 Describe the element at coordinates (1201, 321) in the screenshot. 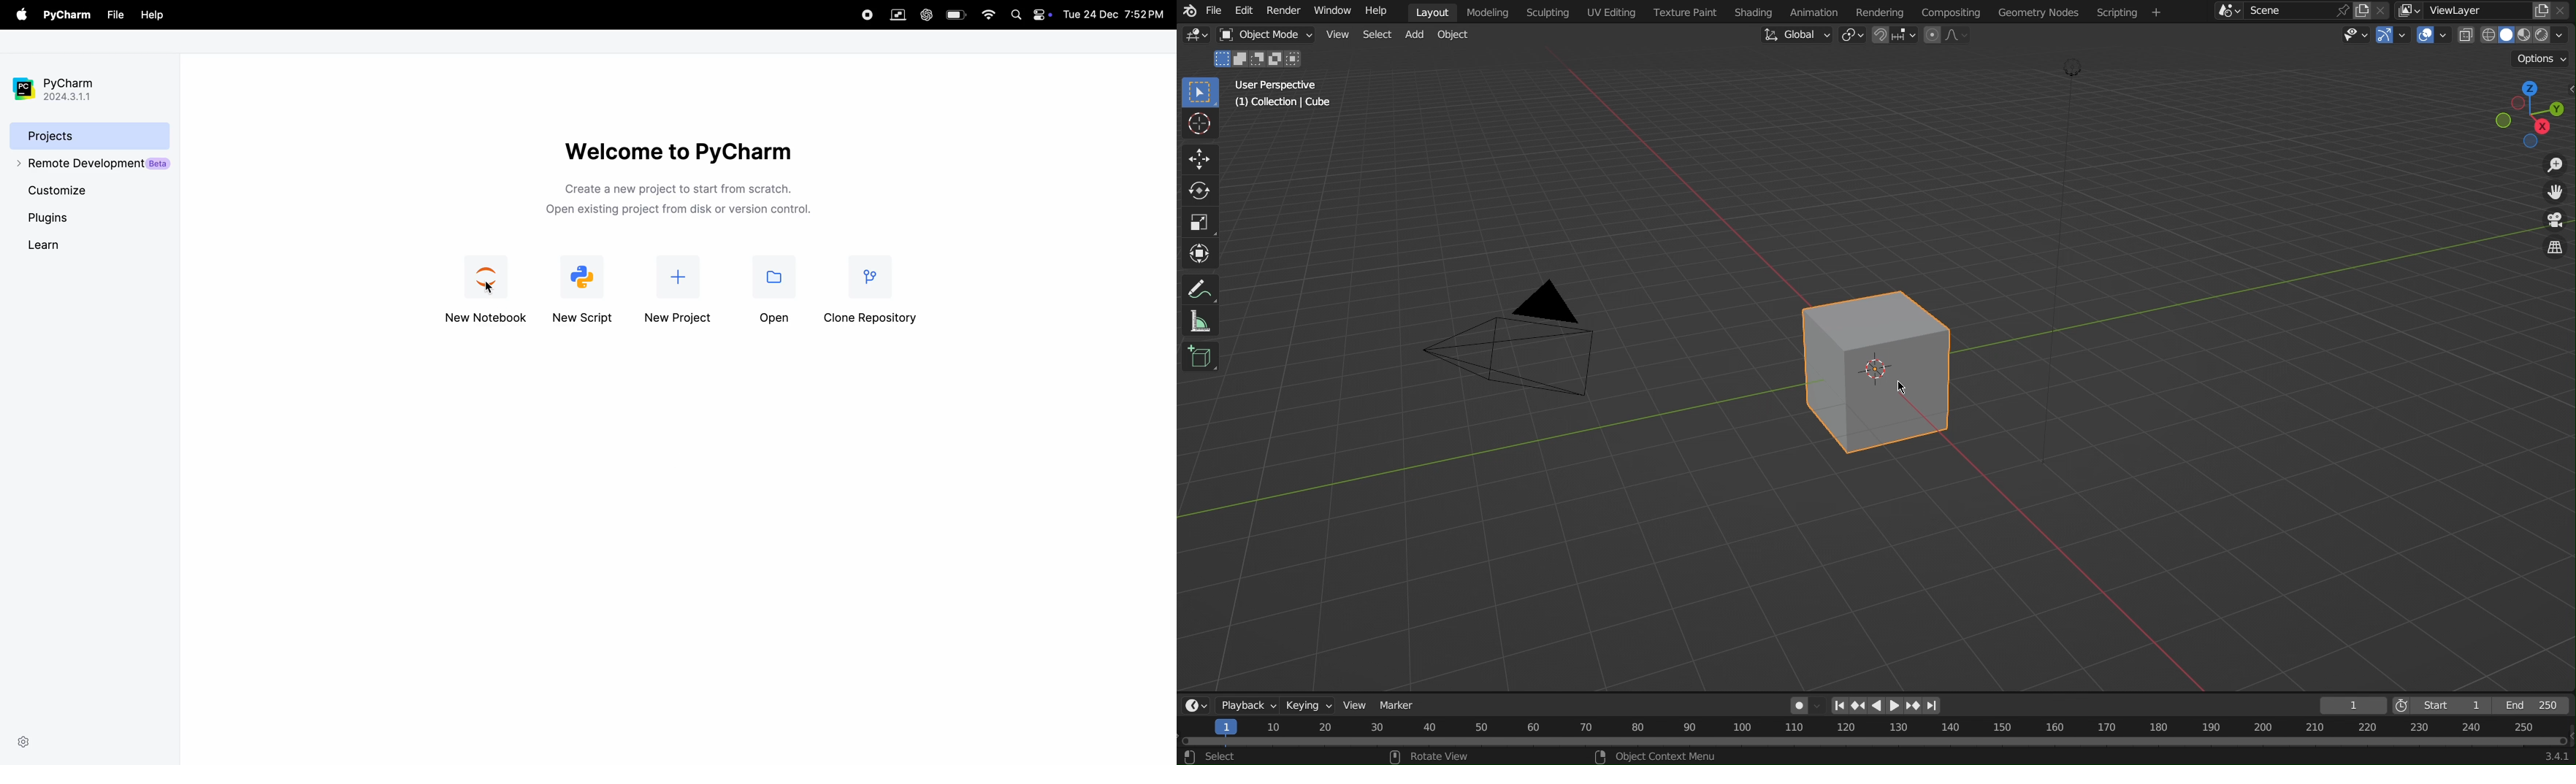

I see `Measure` at that location.